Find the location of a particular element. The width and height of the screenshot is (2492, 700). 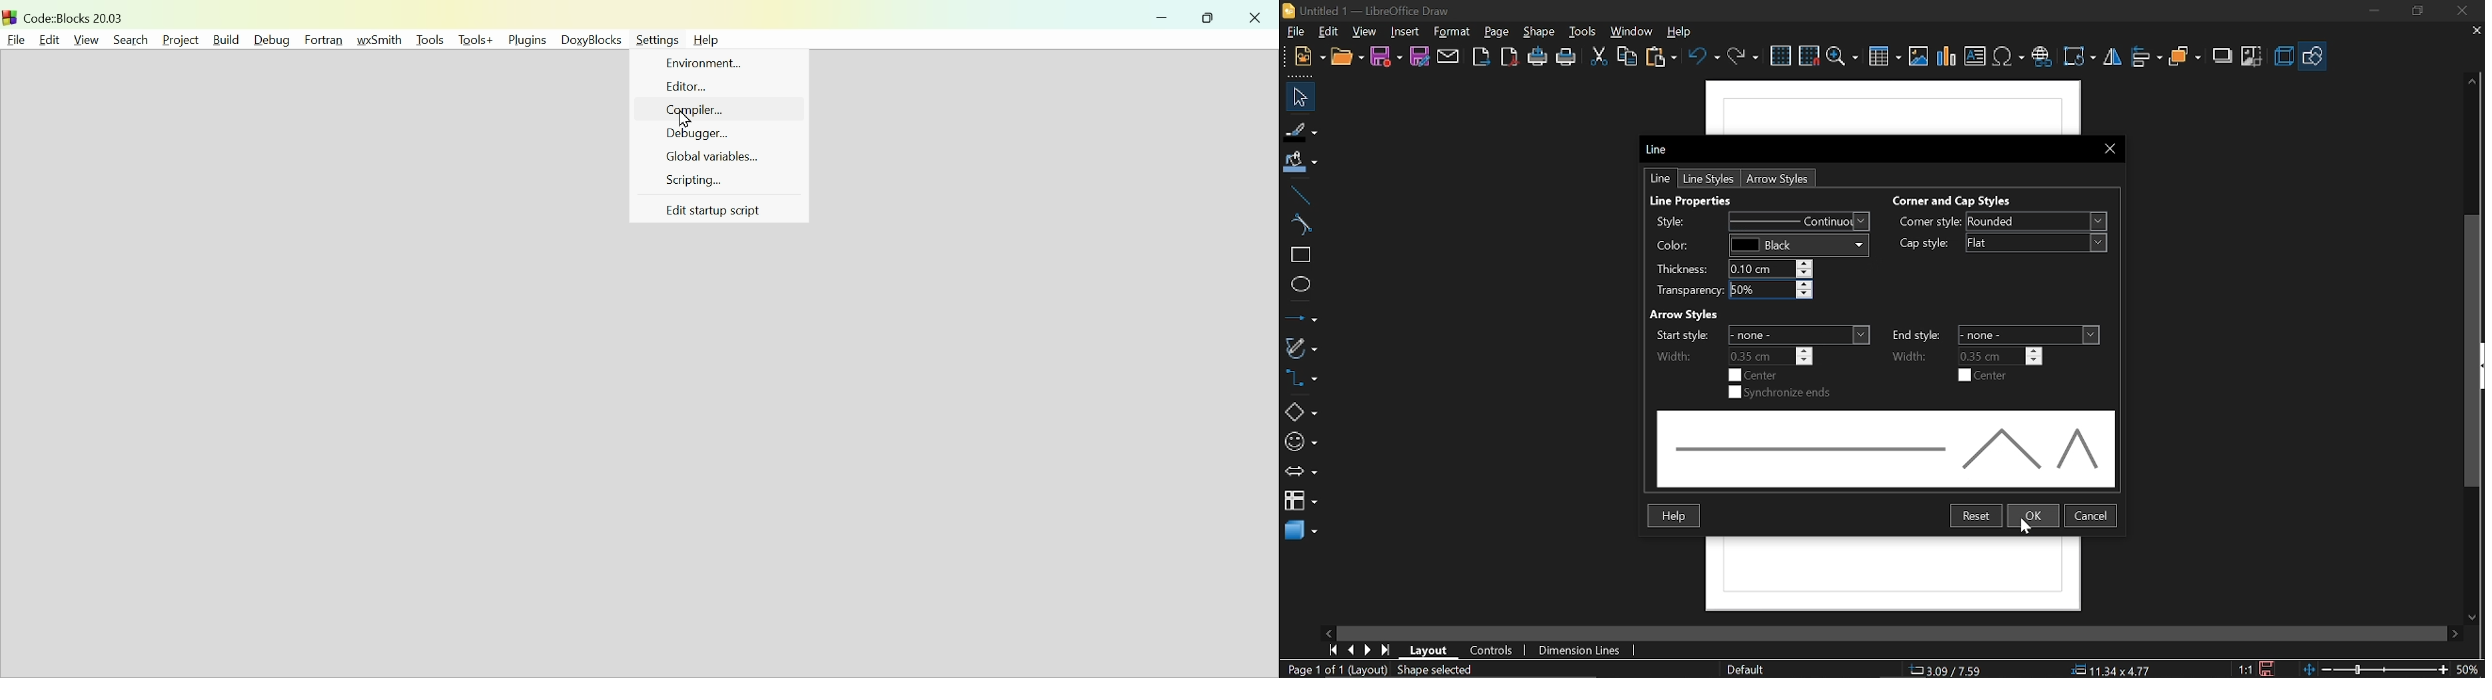

cut is located at coordinates (1599, 58).